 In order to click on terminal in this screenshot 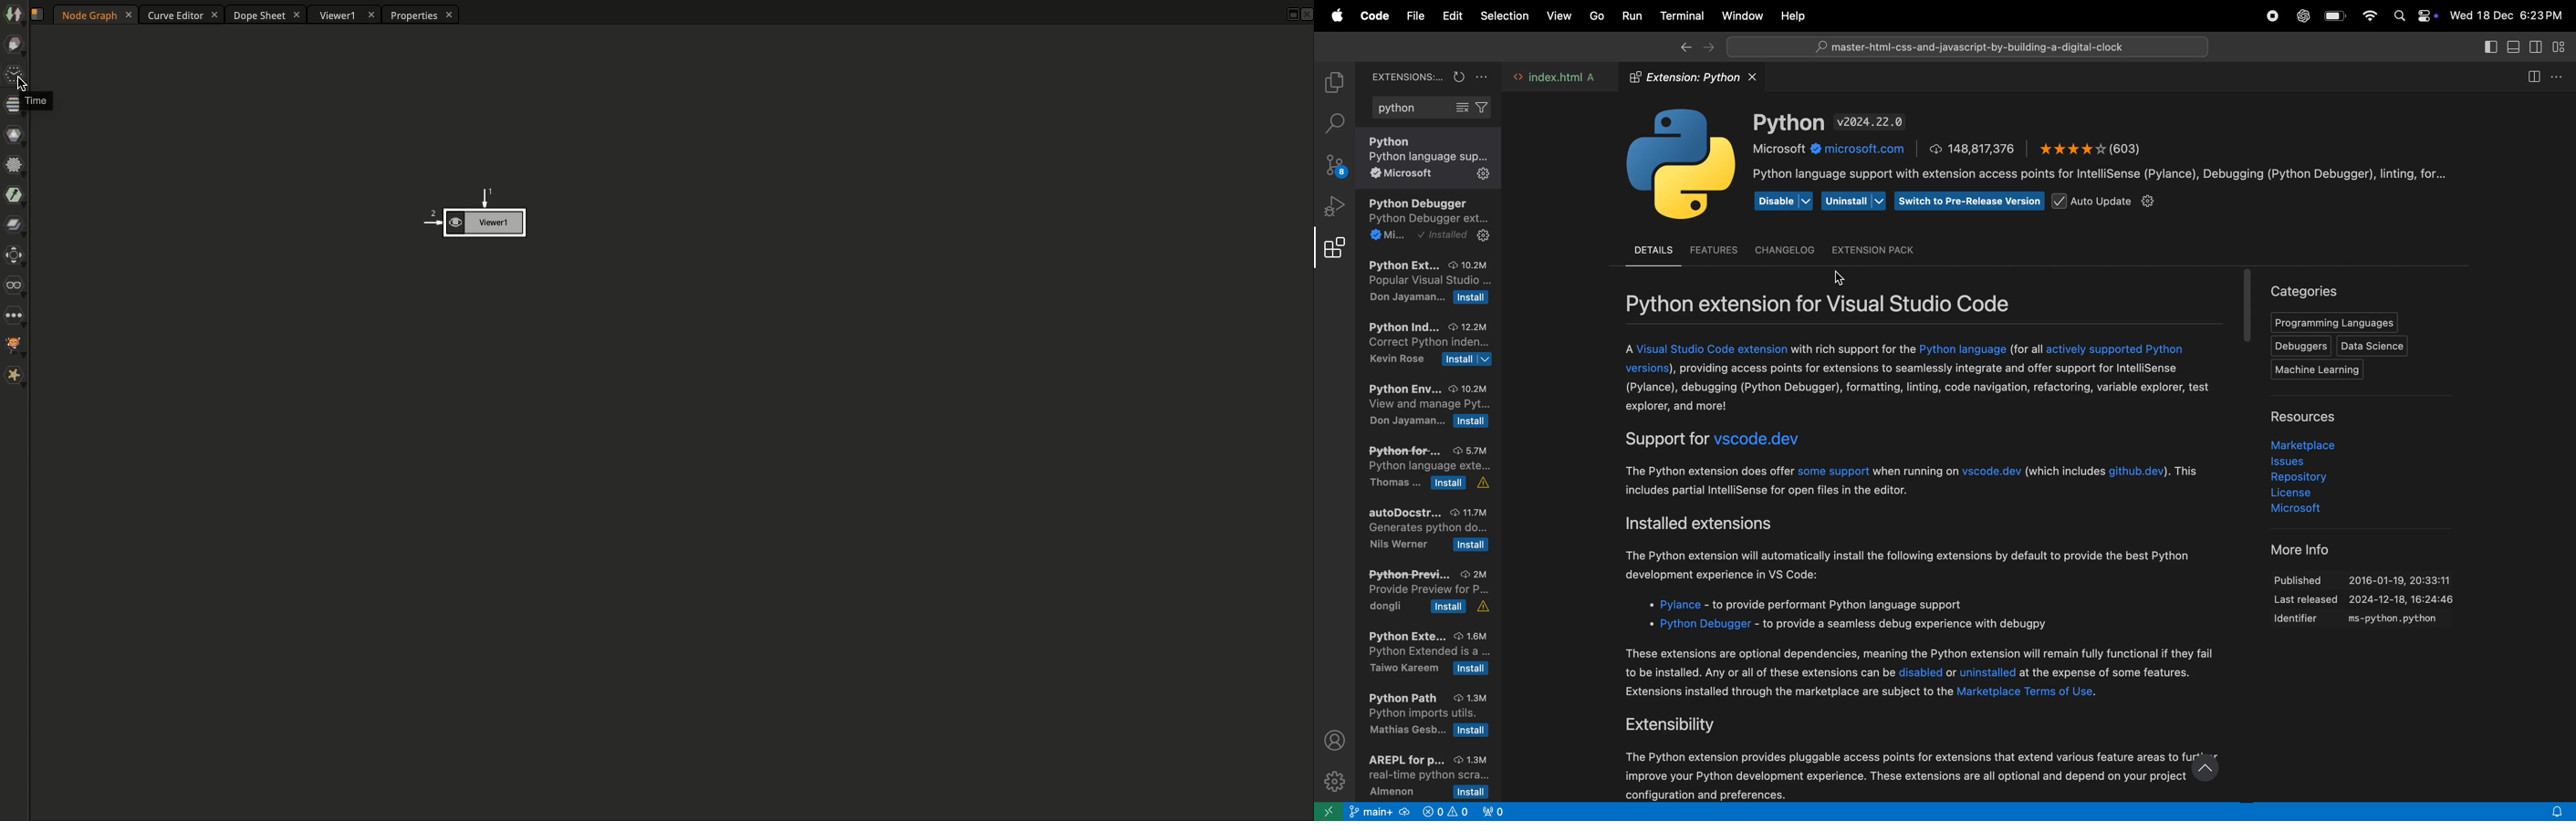, I will do `click(1679, 15)`.